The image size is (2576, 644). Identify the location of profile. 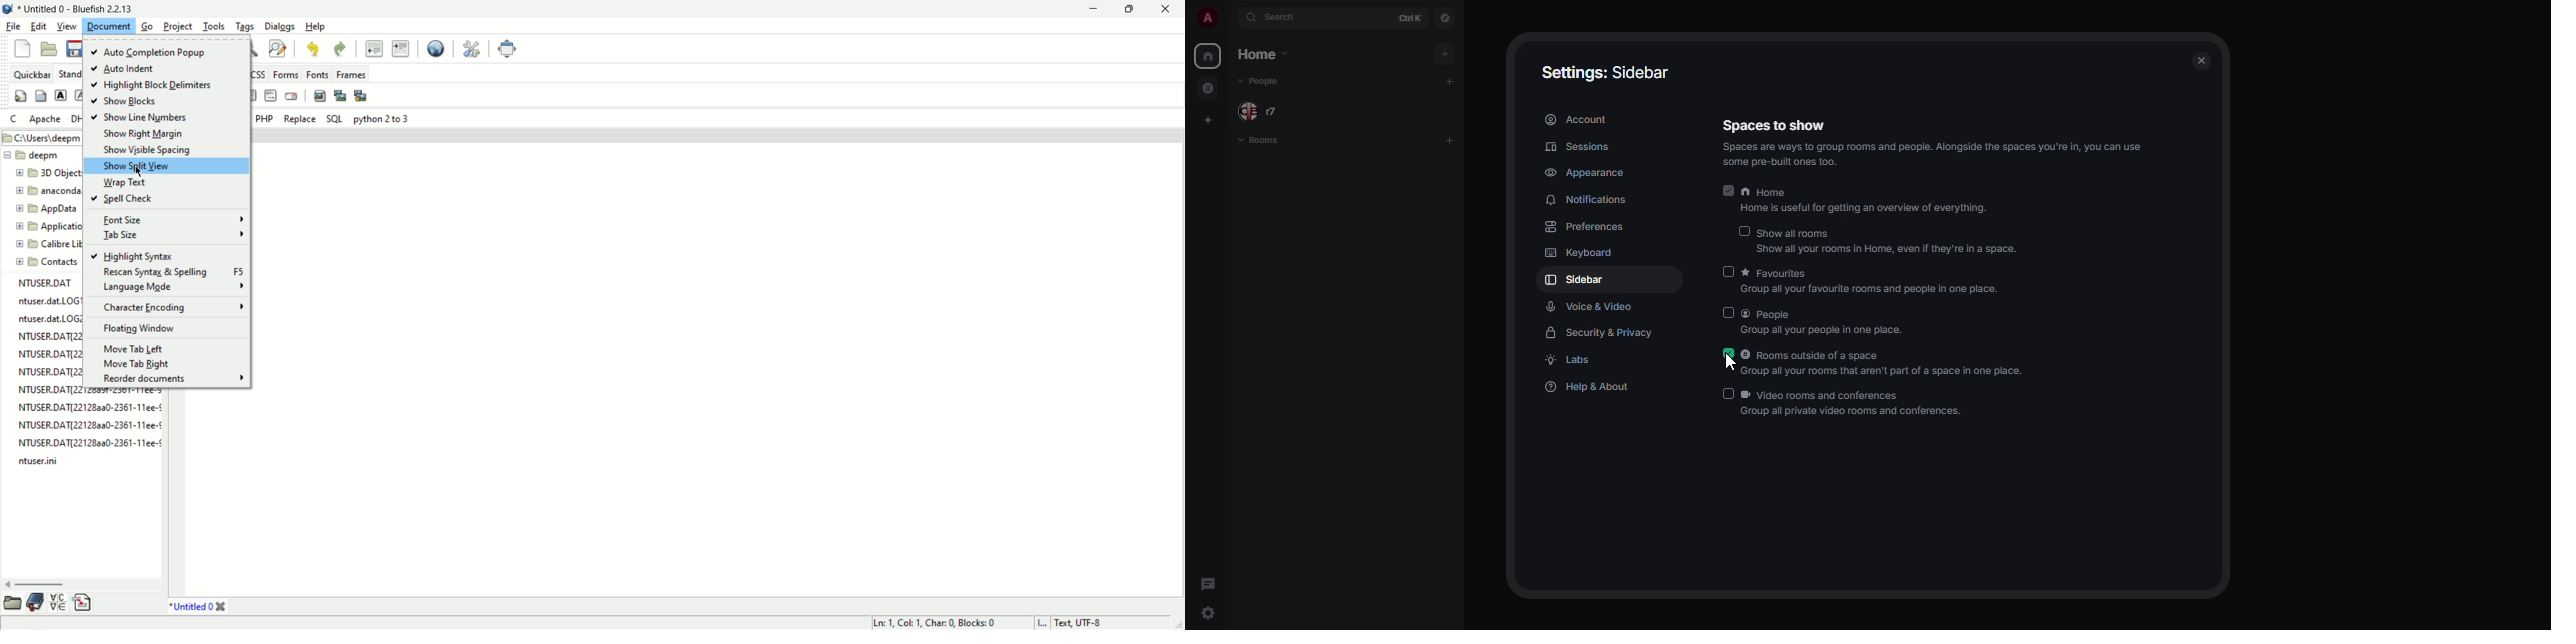
(1206, 19).